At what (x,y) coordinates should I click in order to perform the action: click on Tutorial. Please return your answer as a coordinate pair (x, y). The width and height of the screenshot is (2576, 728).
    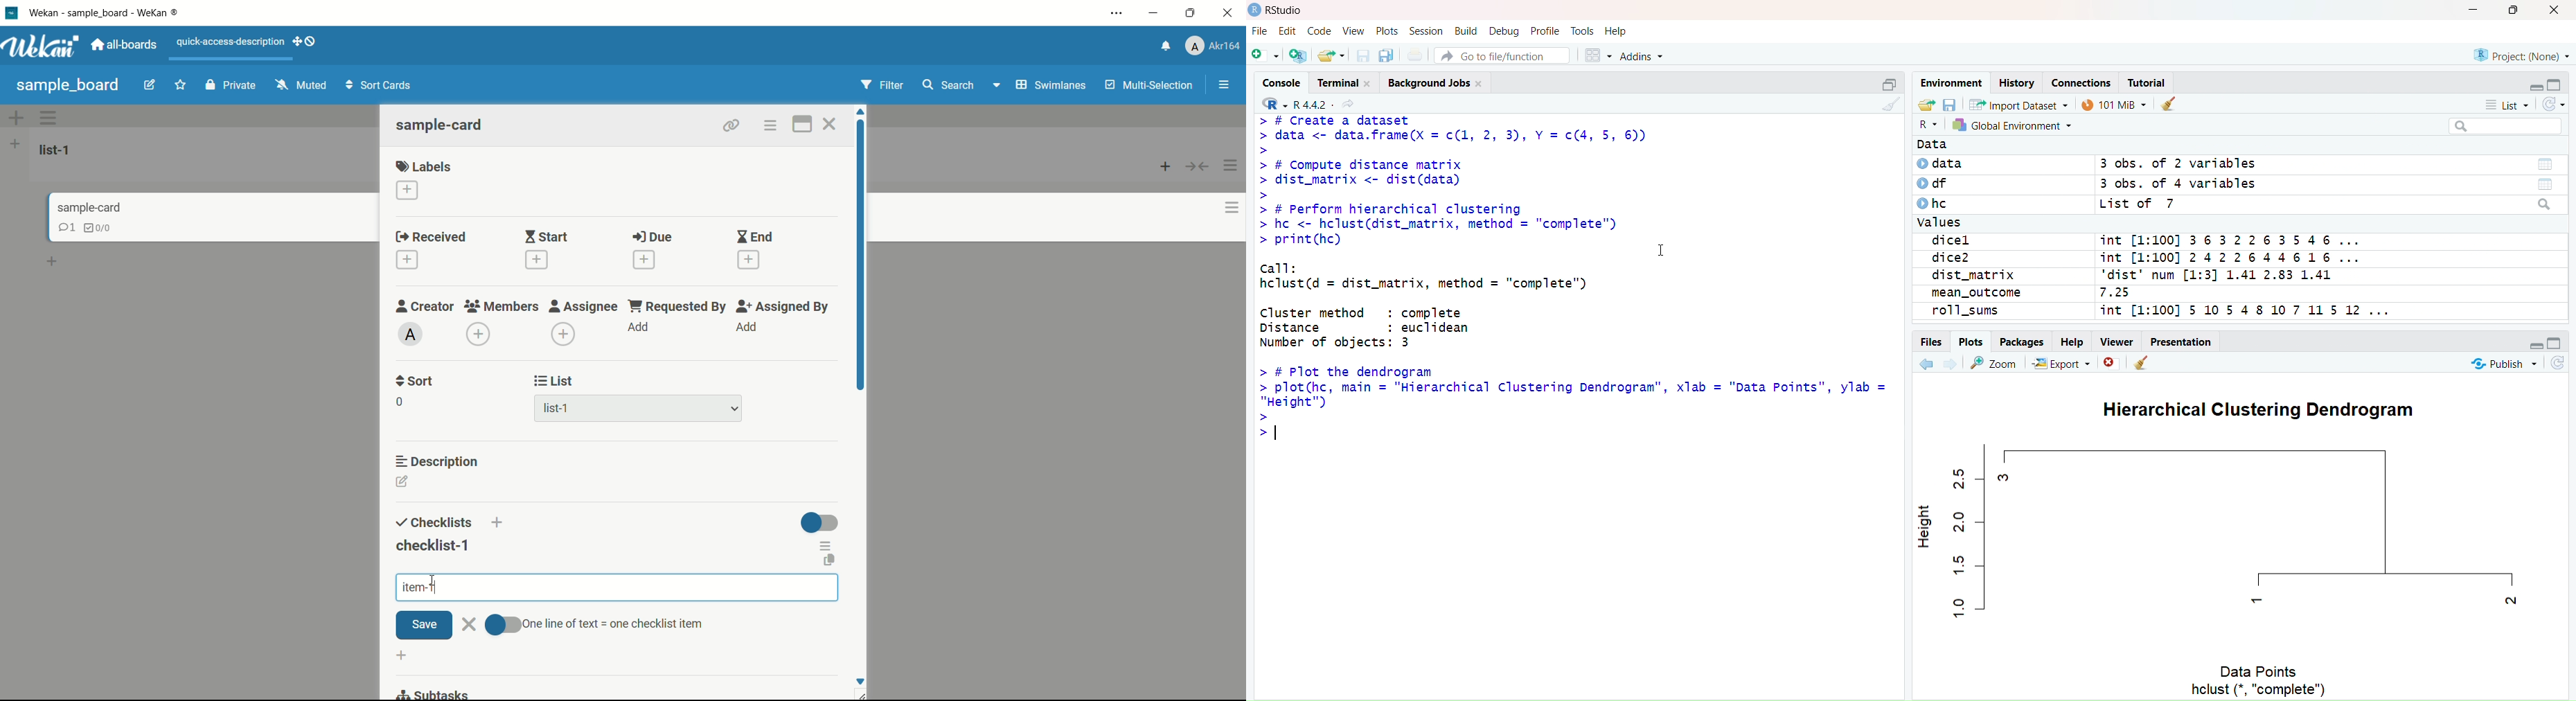
    Looking at the image, I should click on (2144, 82).